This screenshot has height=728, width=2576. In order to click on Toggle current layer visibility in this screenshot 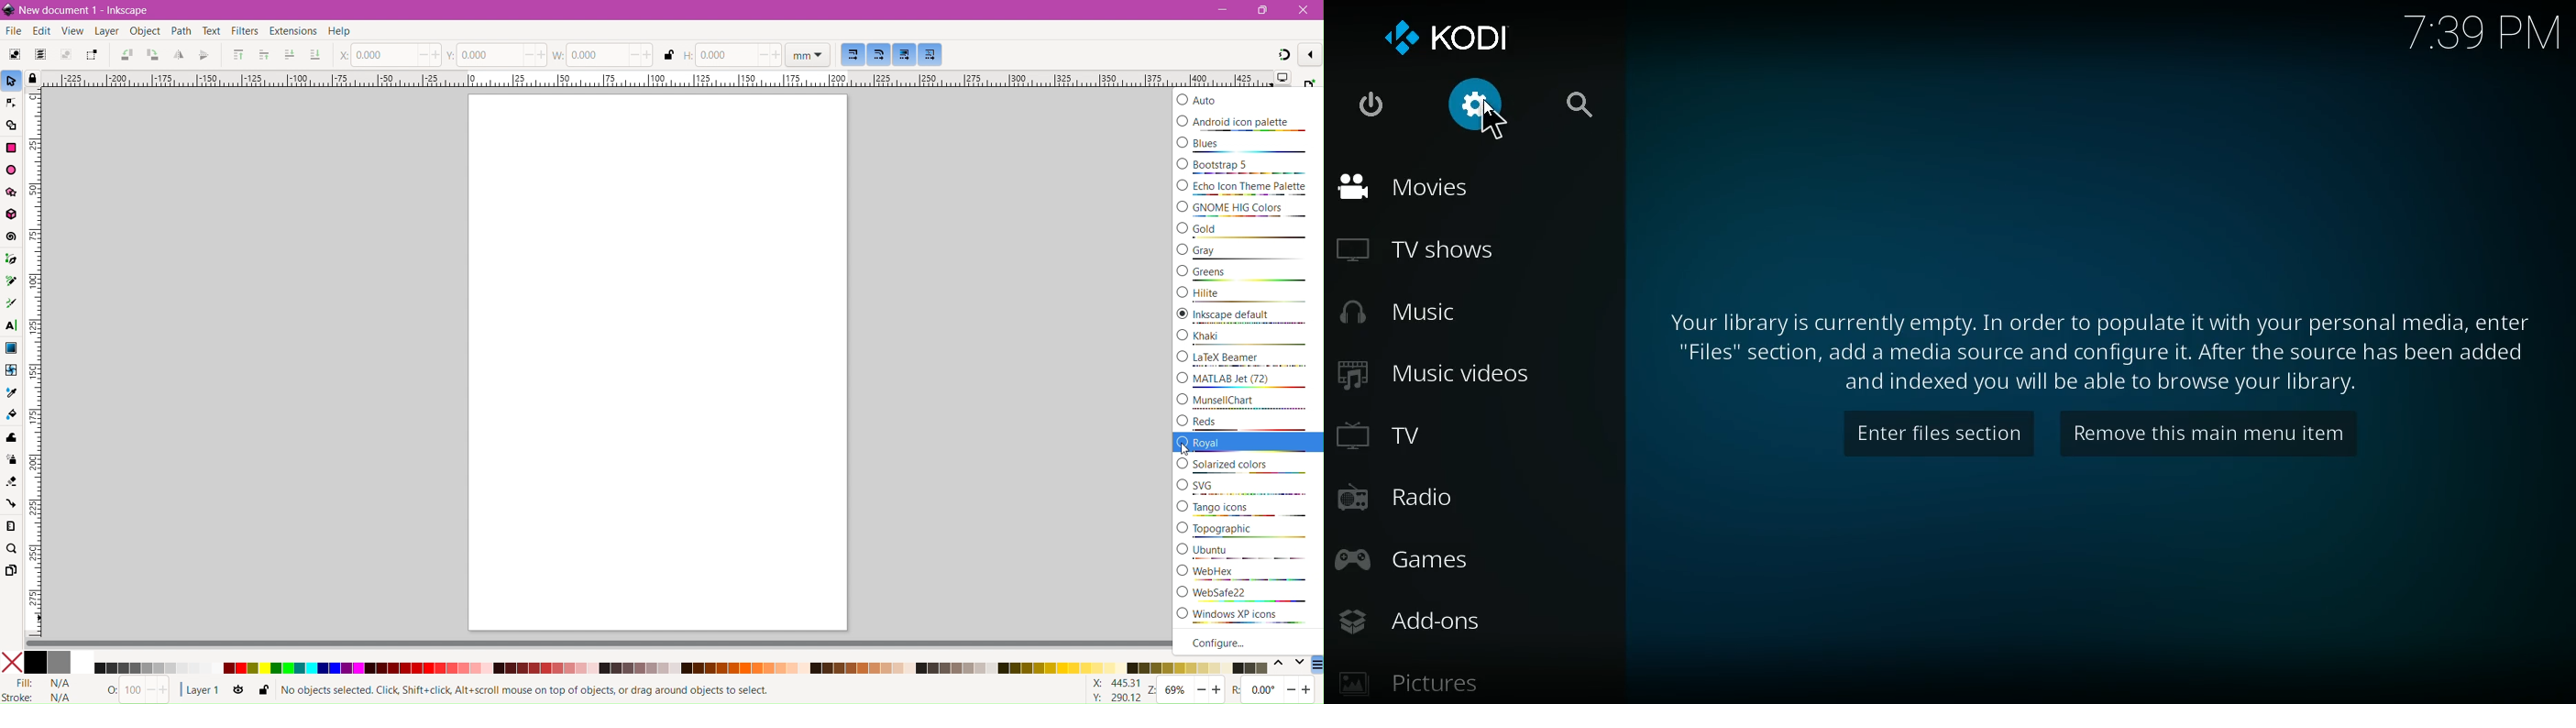, I will do `click(239, 692)`.